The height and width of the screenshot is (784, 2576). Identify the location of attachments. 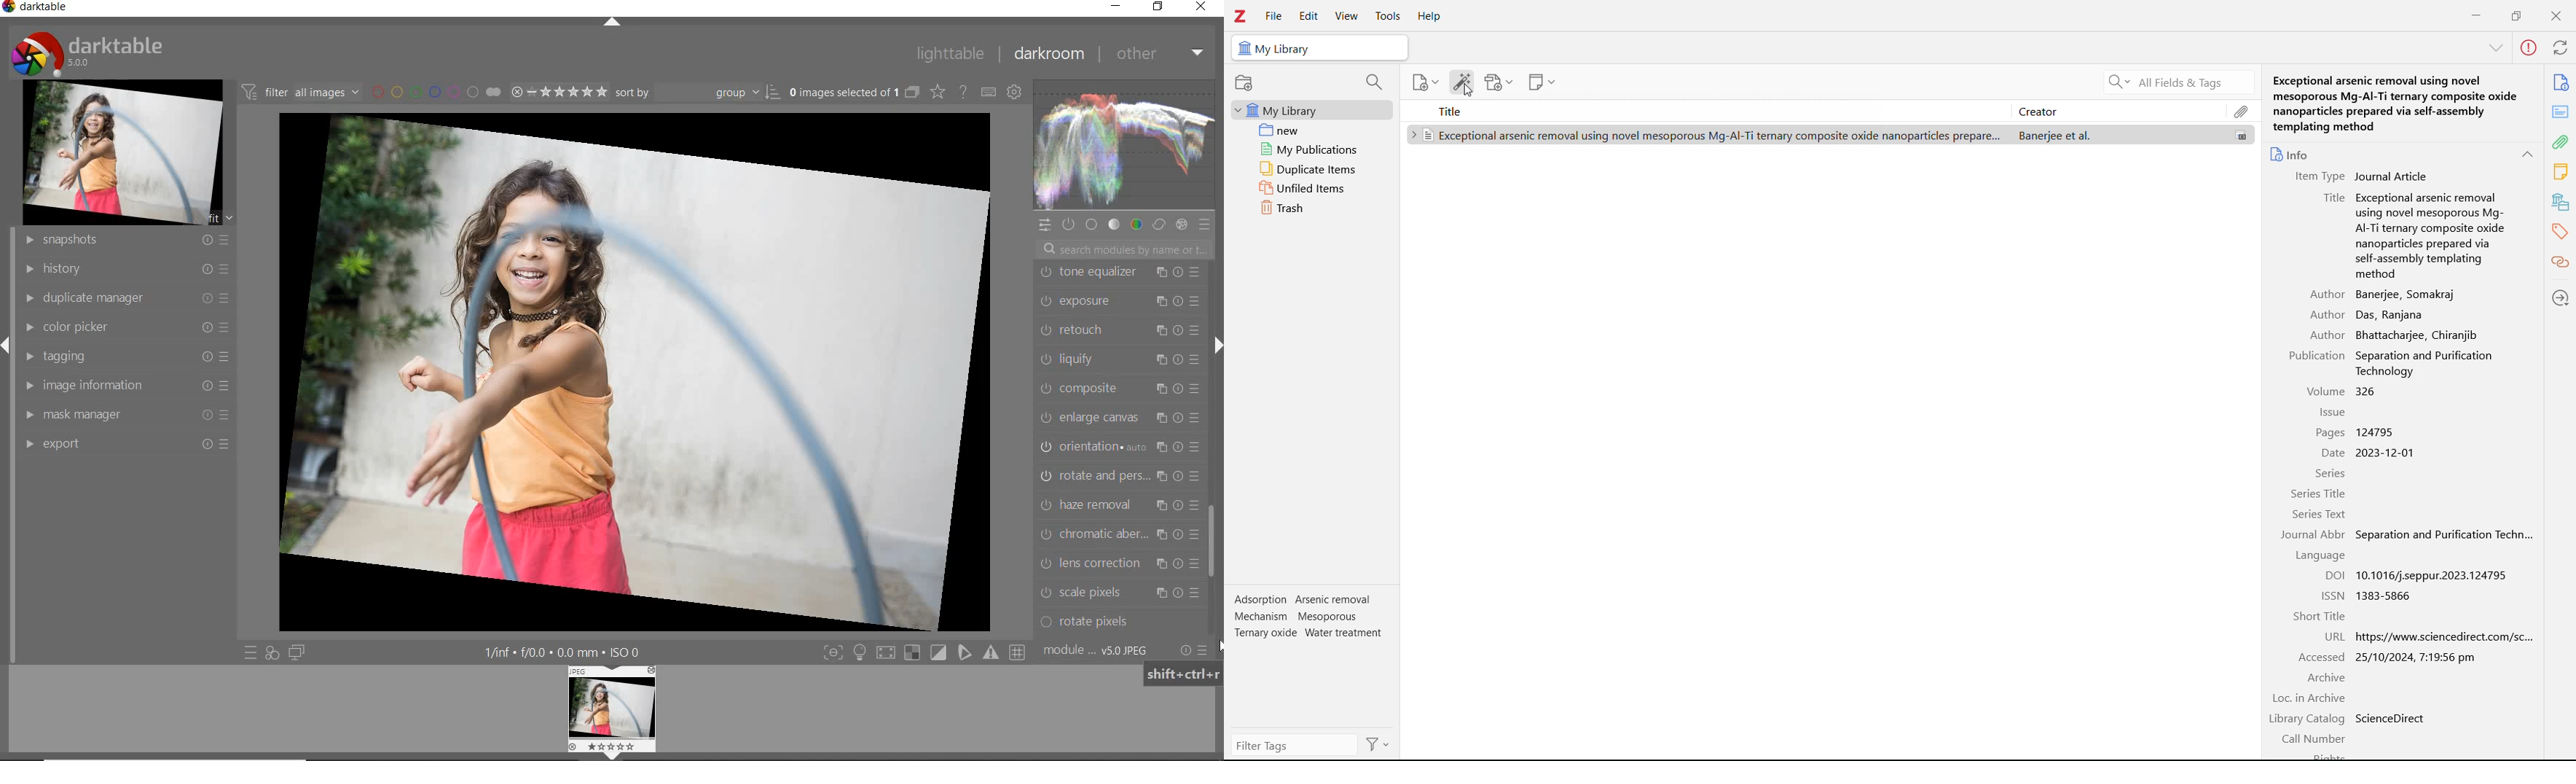
(2241, 111).